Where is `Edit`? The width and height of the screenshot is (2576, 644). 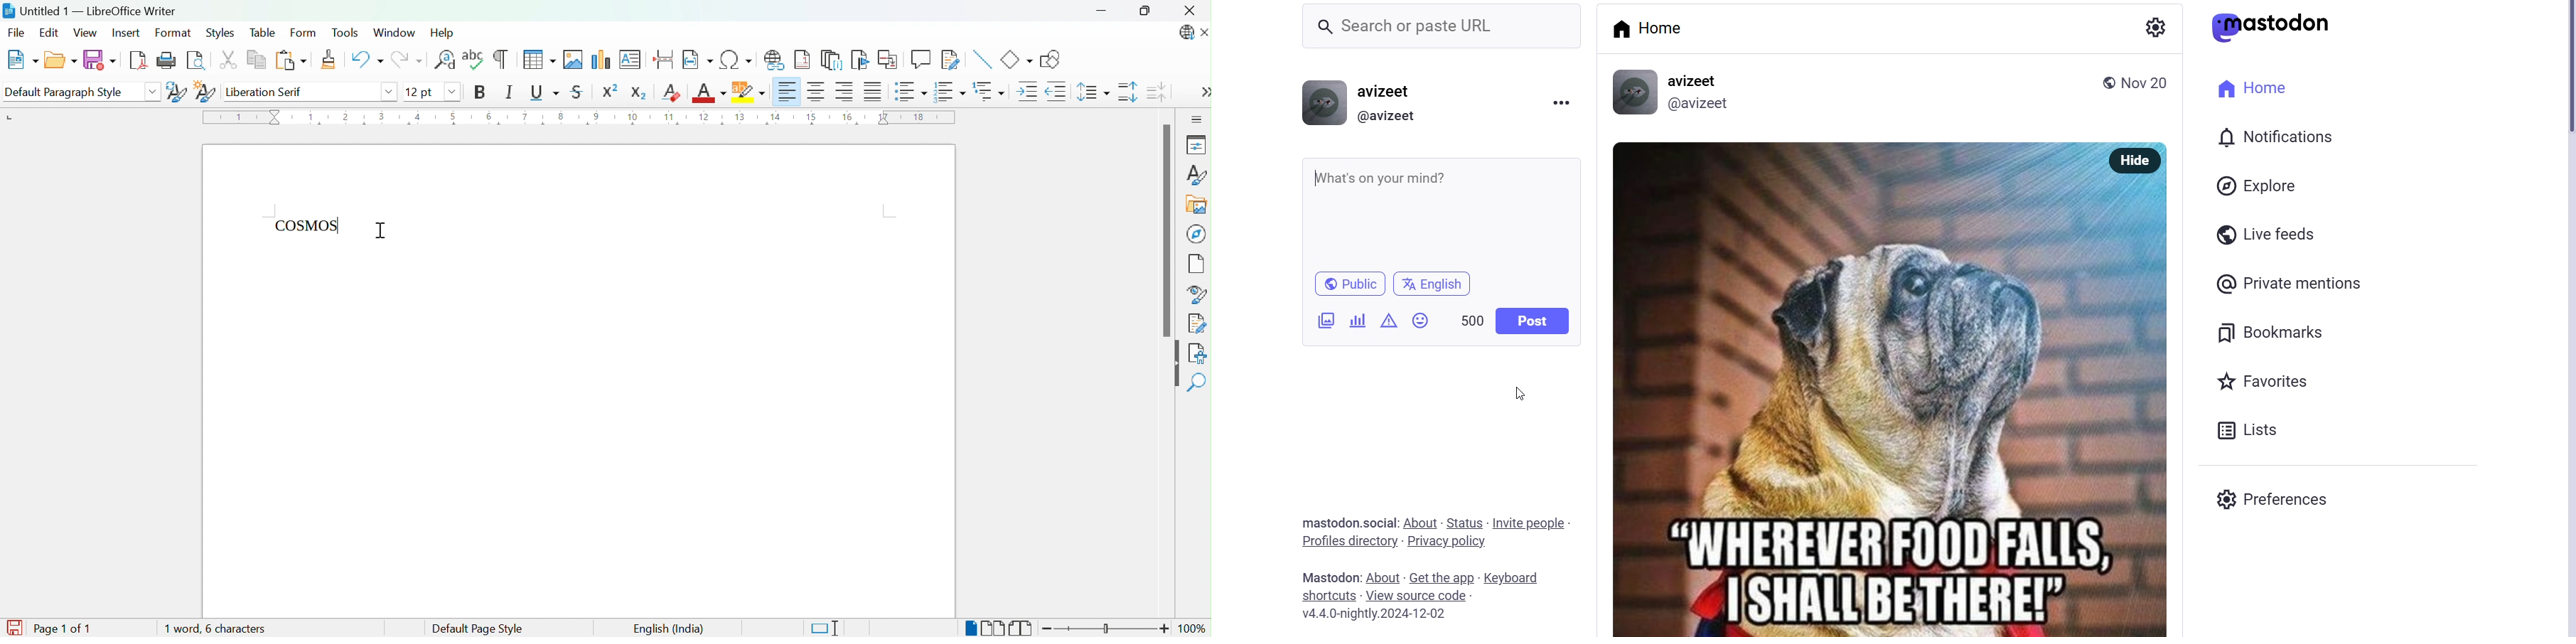 Edit is located at coordinates (49, 33).